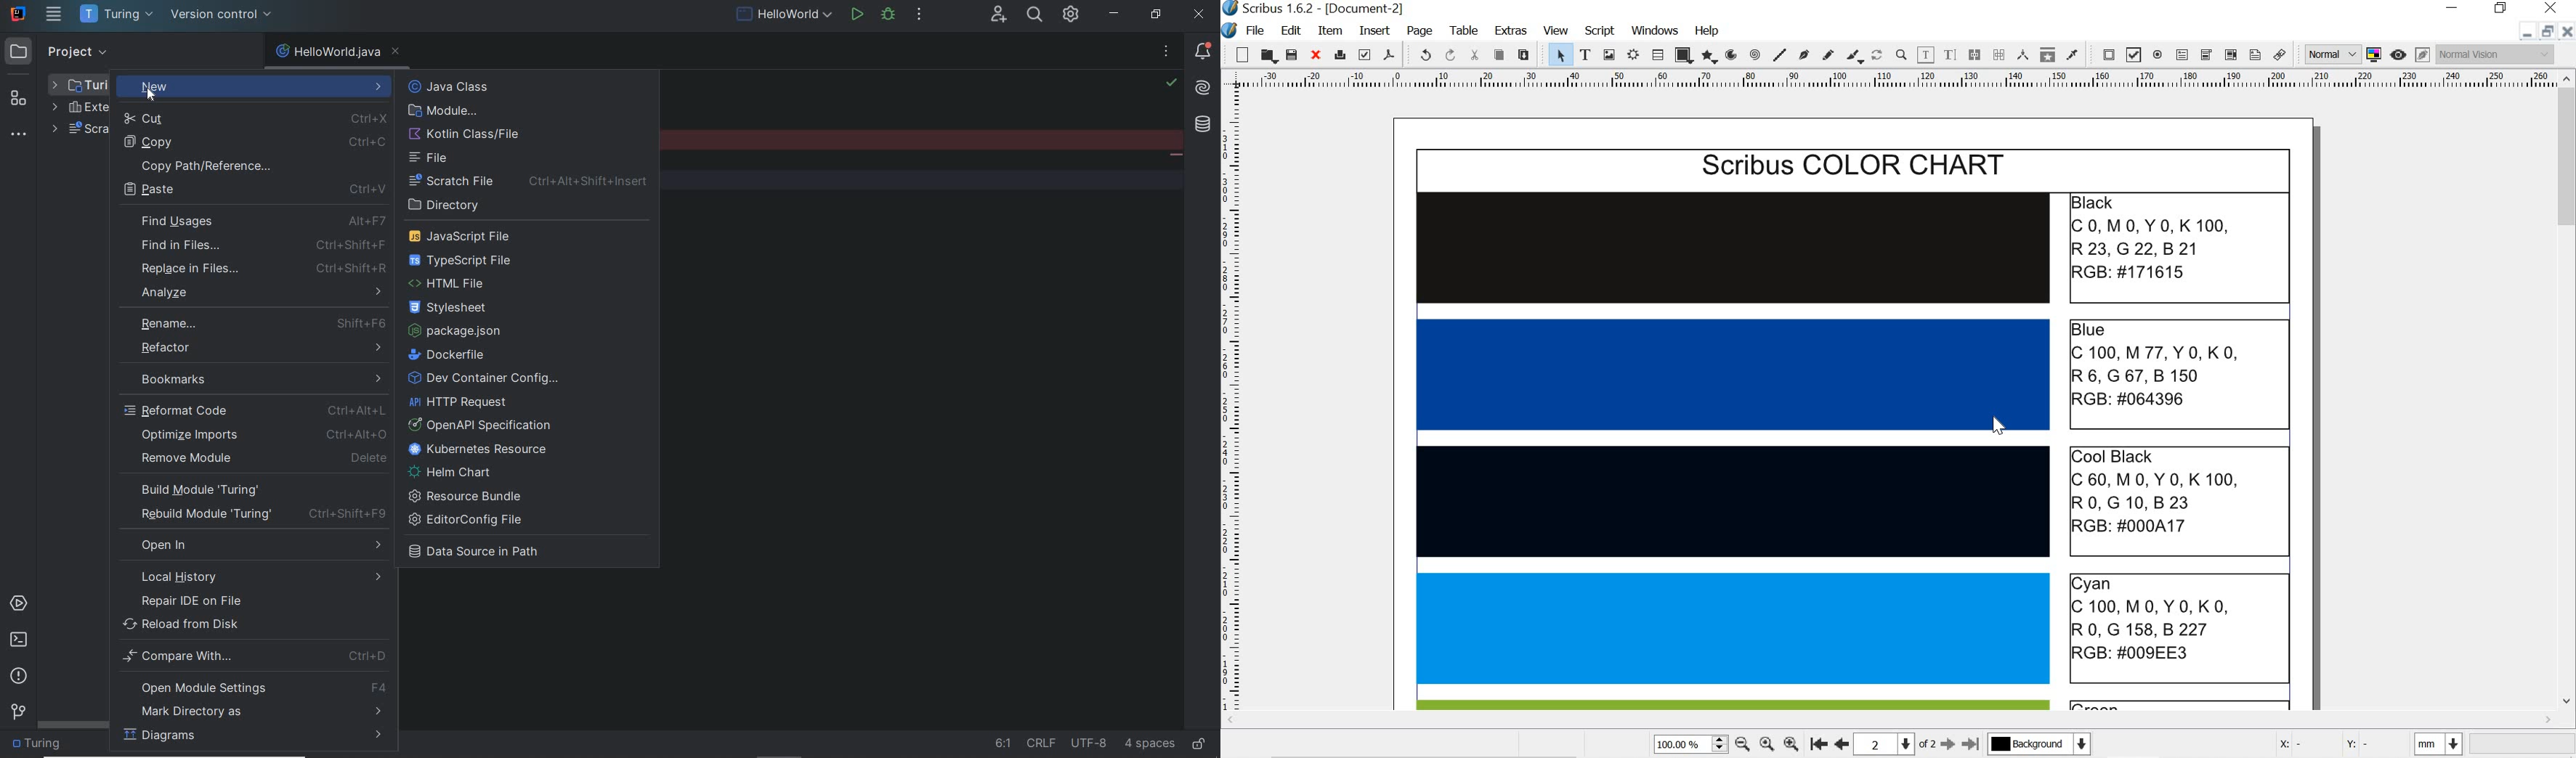 Image resolution: width=2576 pixels, height=784 pixels. What do you see at coordinates (2073, 55) in the screenshot?
I see `eye dropper` at bounding box center [2073, 55].